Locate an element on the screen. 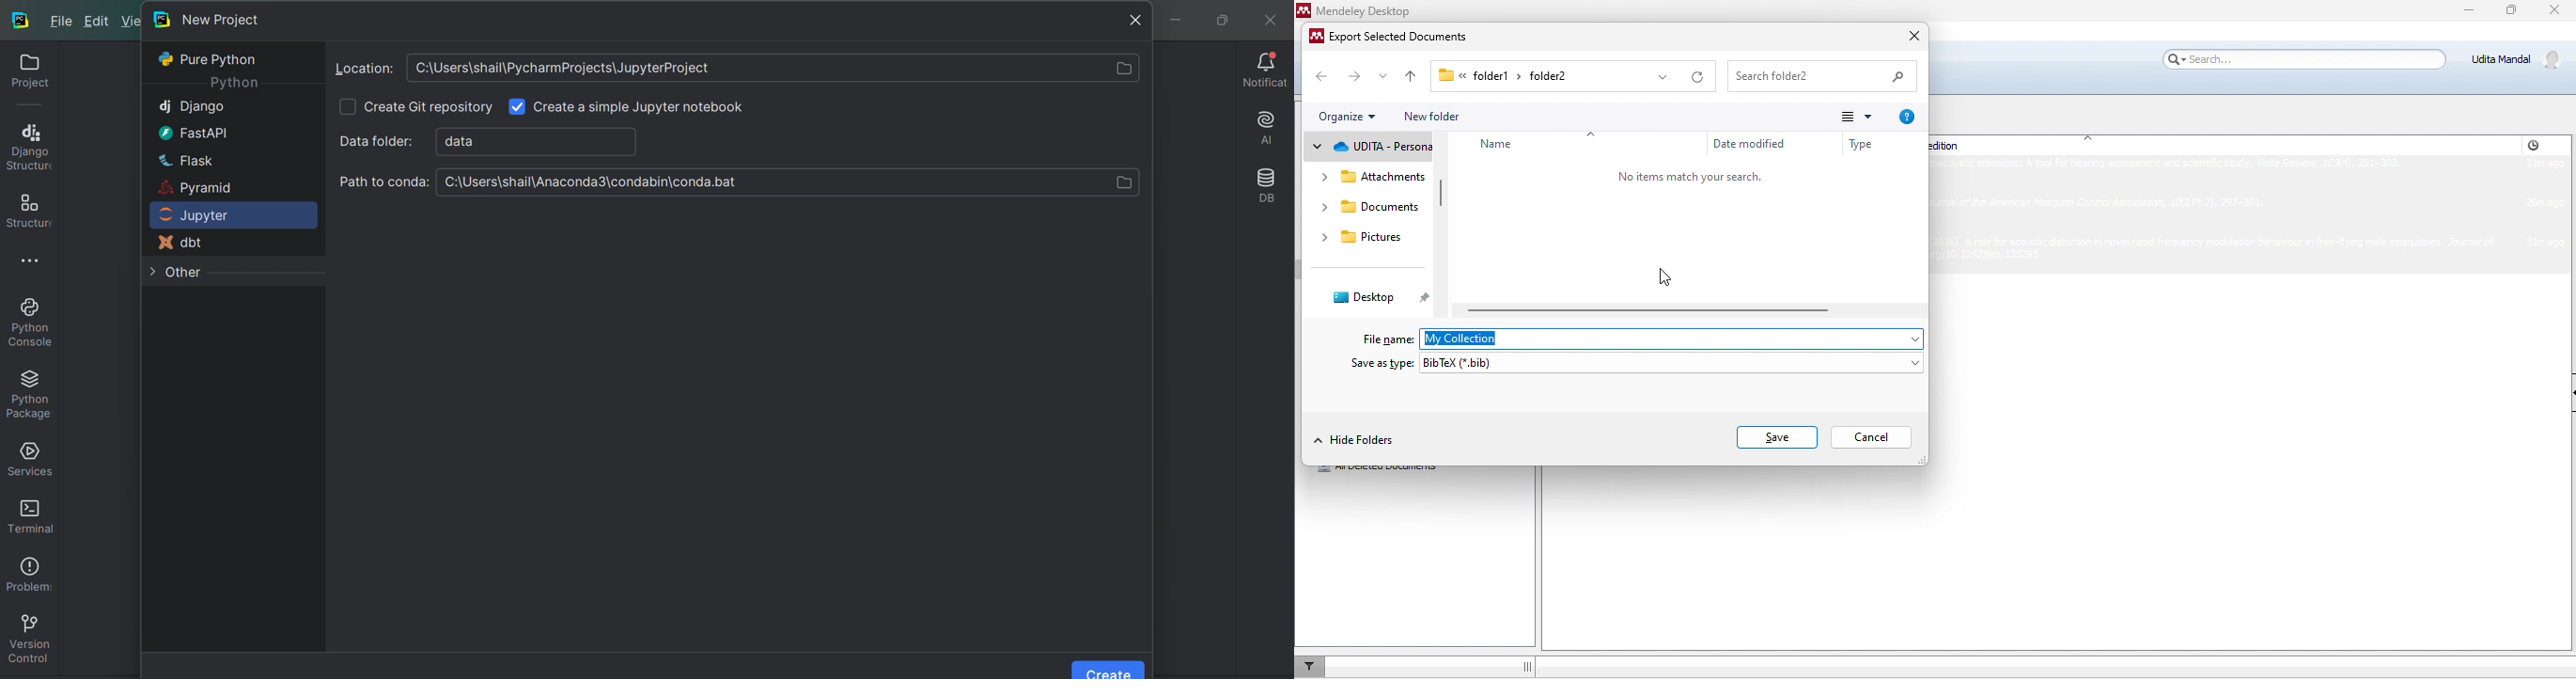  files and folders is located at coordinates (1370, 148).